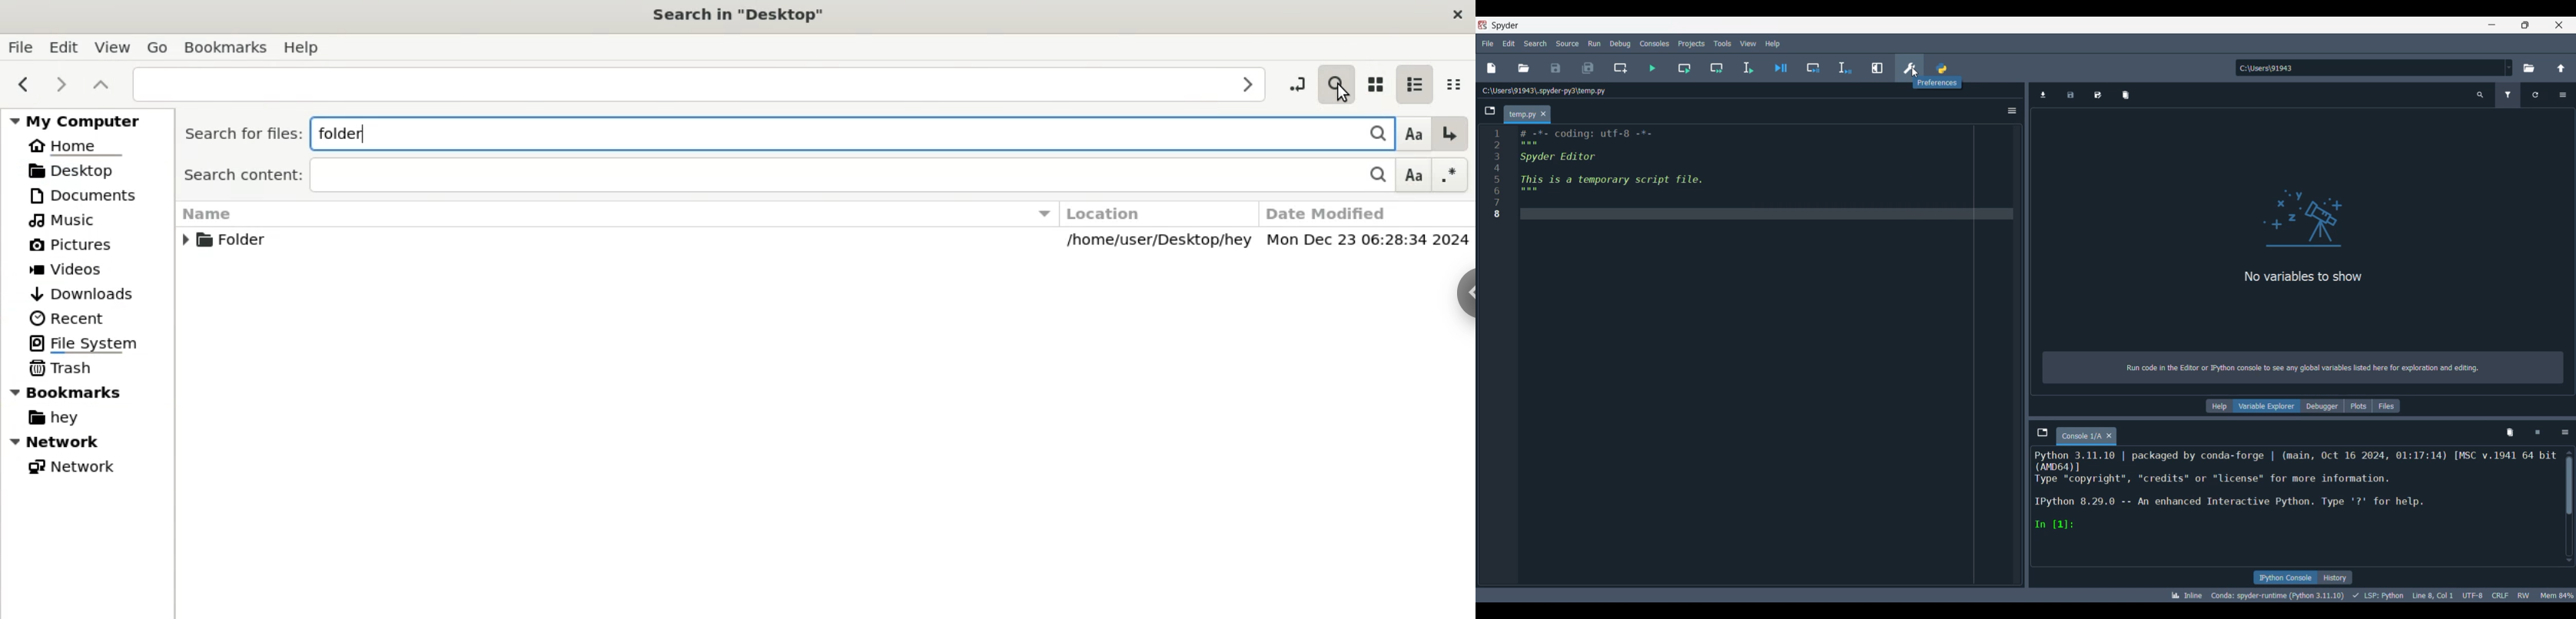 The width and height of the screenshot is (2576, 644). Describe the element at coordinates (818, 132) in the screenshot. I see `folders` at that location.